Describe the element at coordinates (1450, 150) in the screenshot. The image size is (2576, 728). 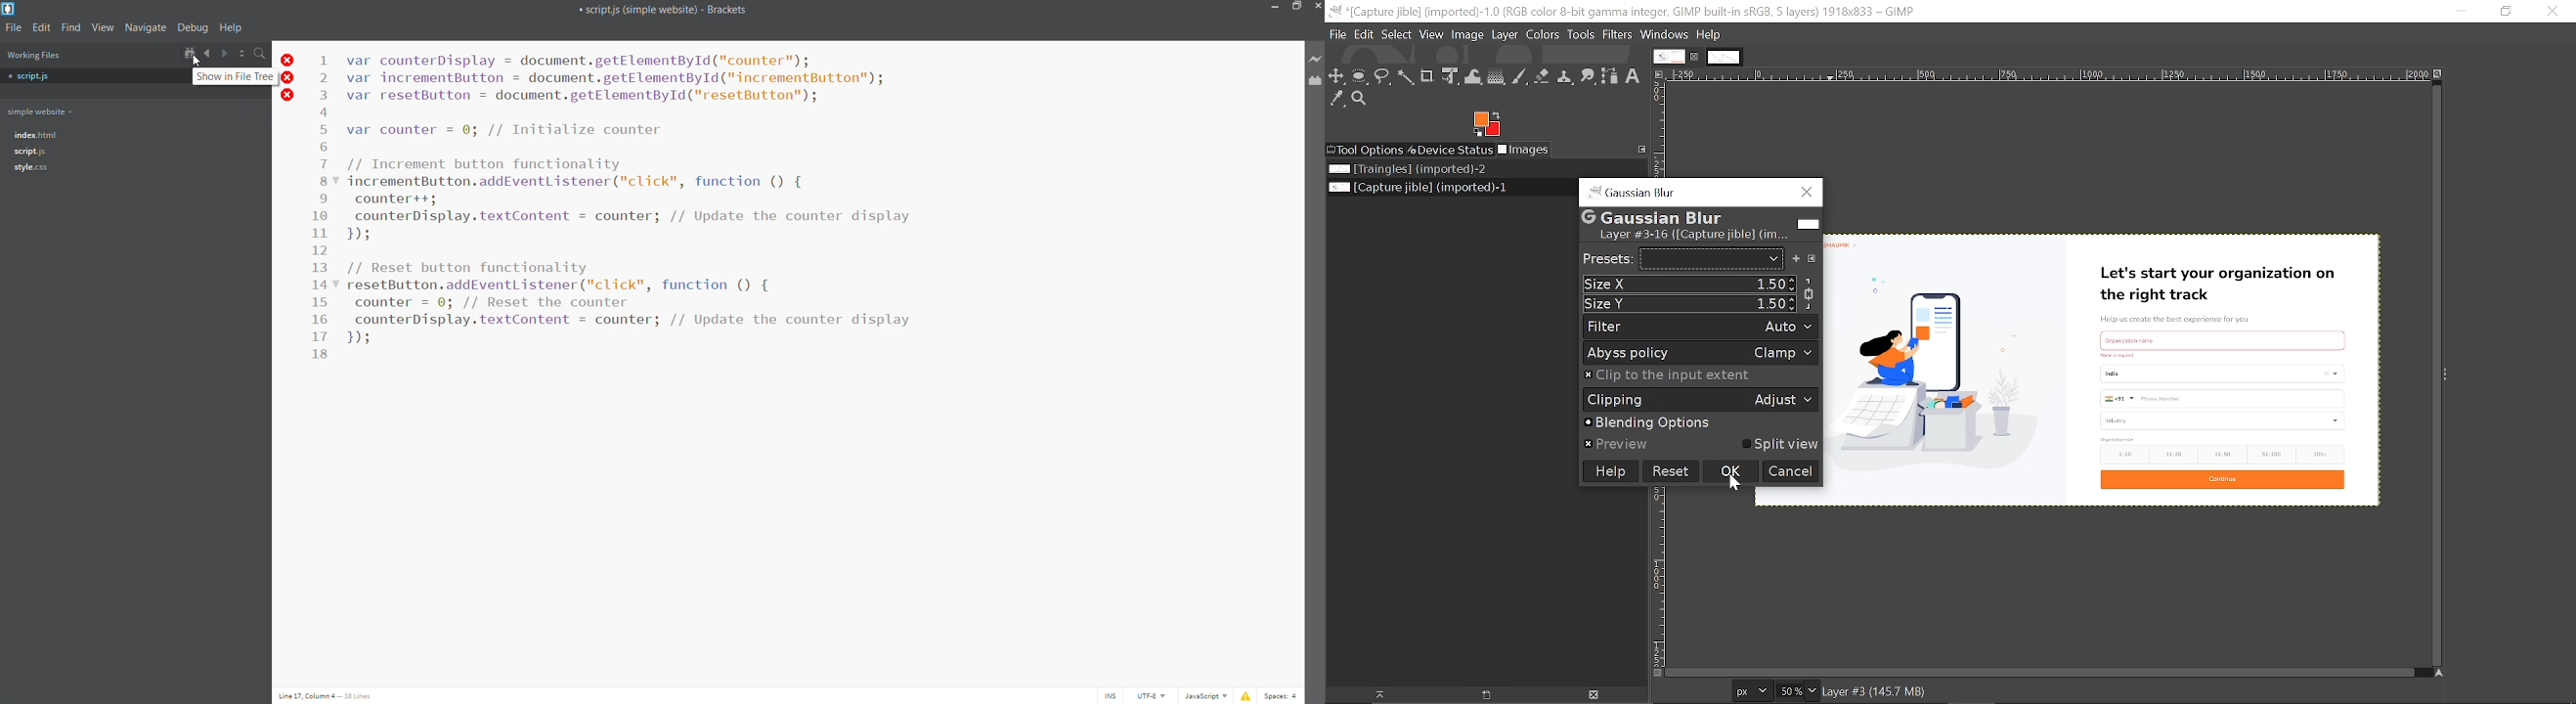
I see `Device status` at that location.